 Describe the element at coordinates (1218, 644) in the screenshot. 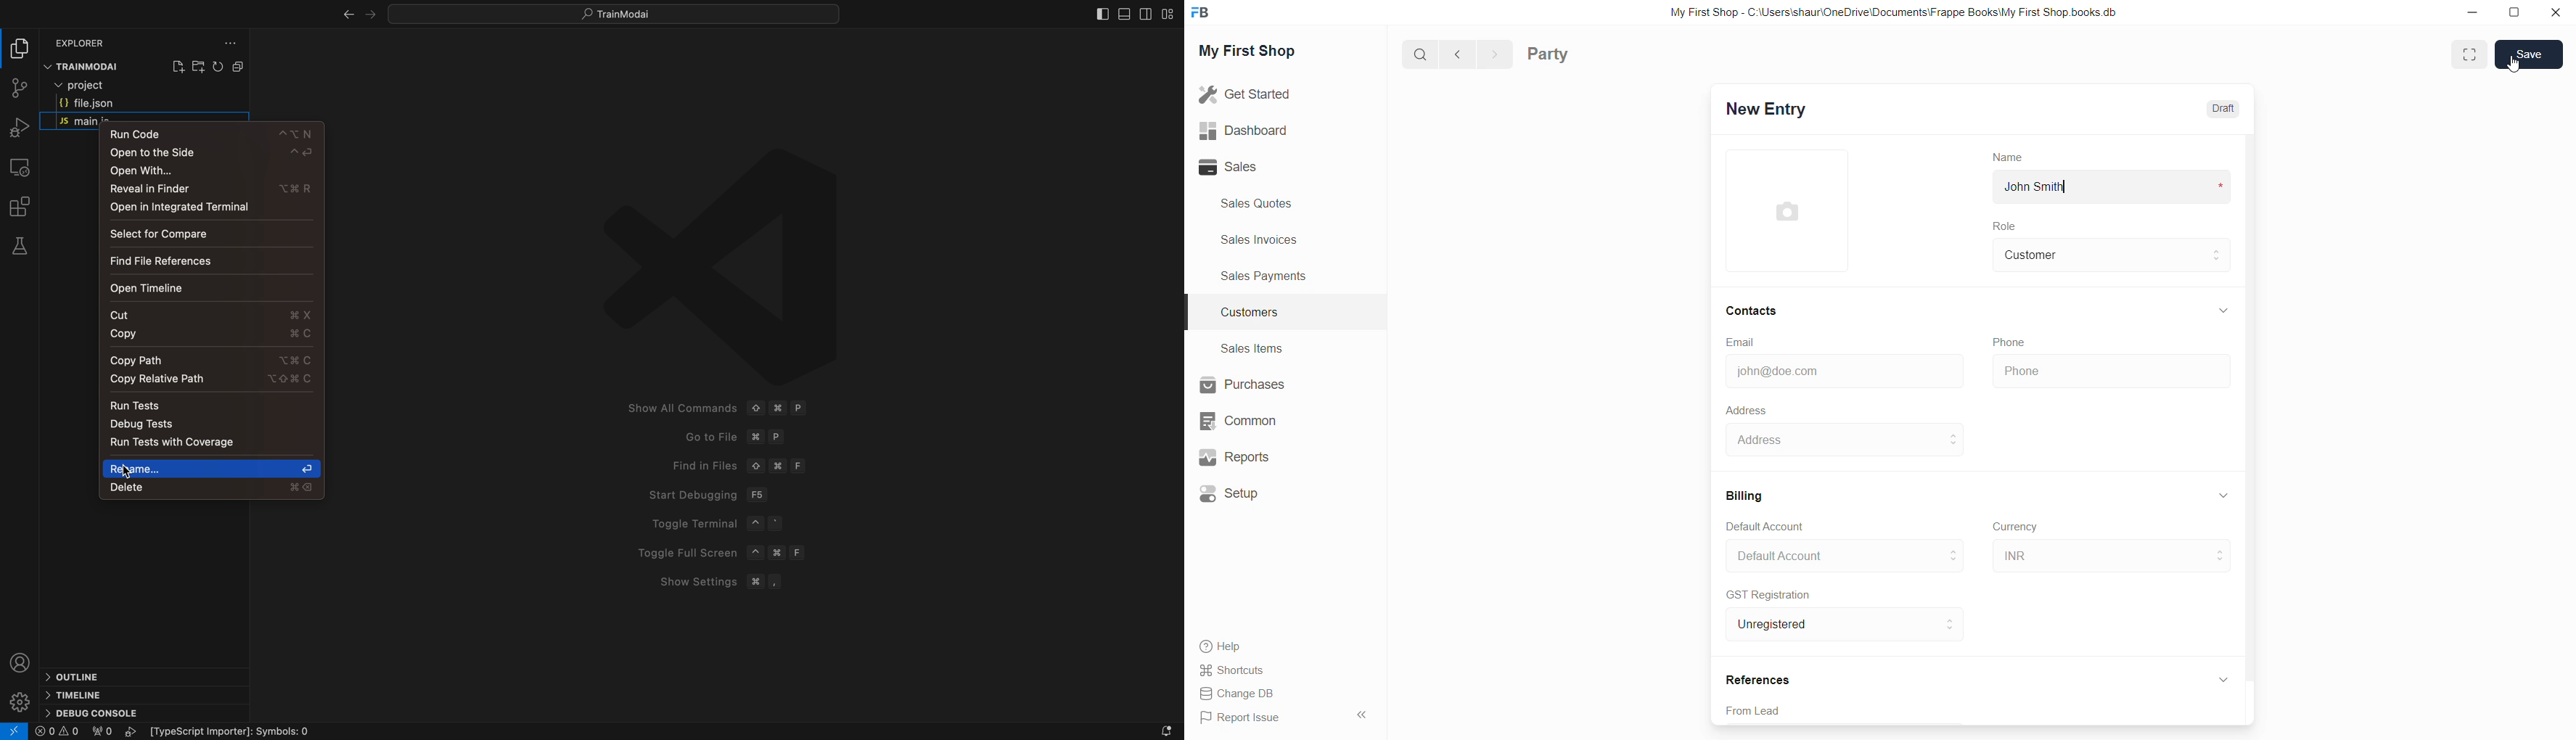

I see `Help` at that location.